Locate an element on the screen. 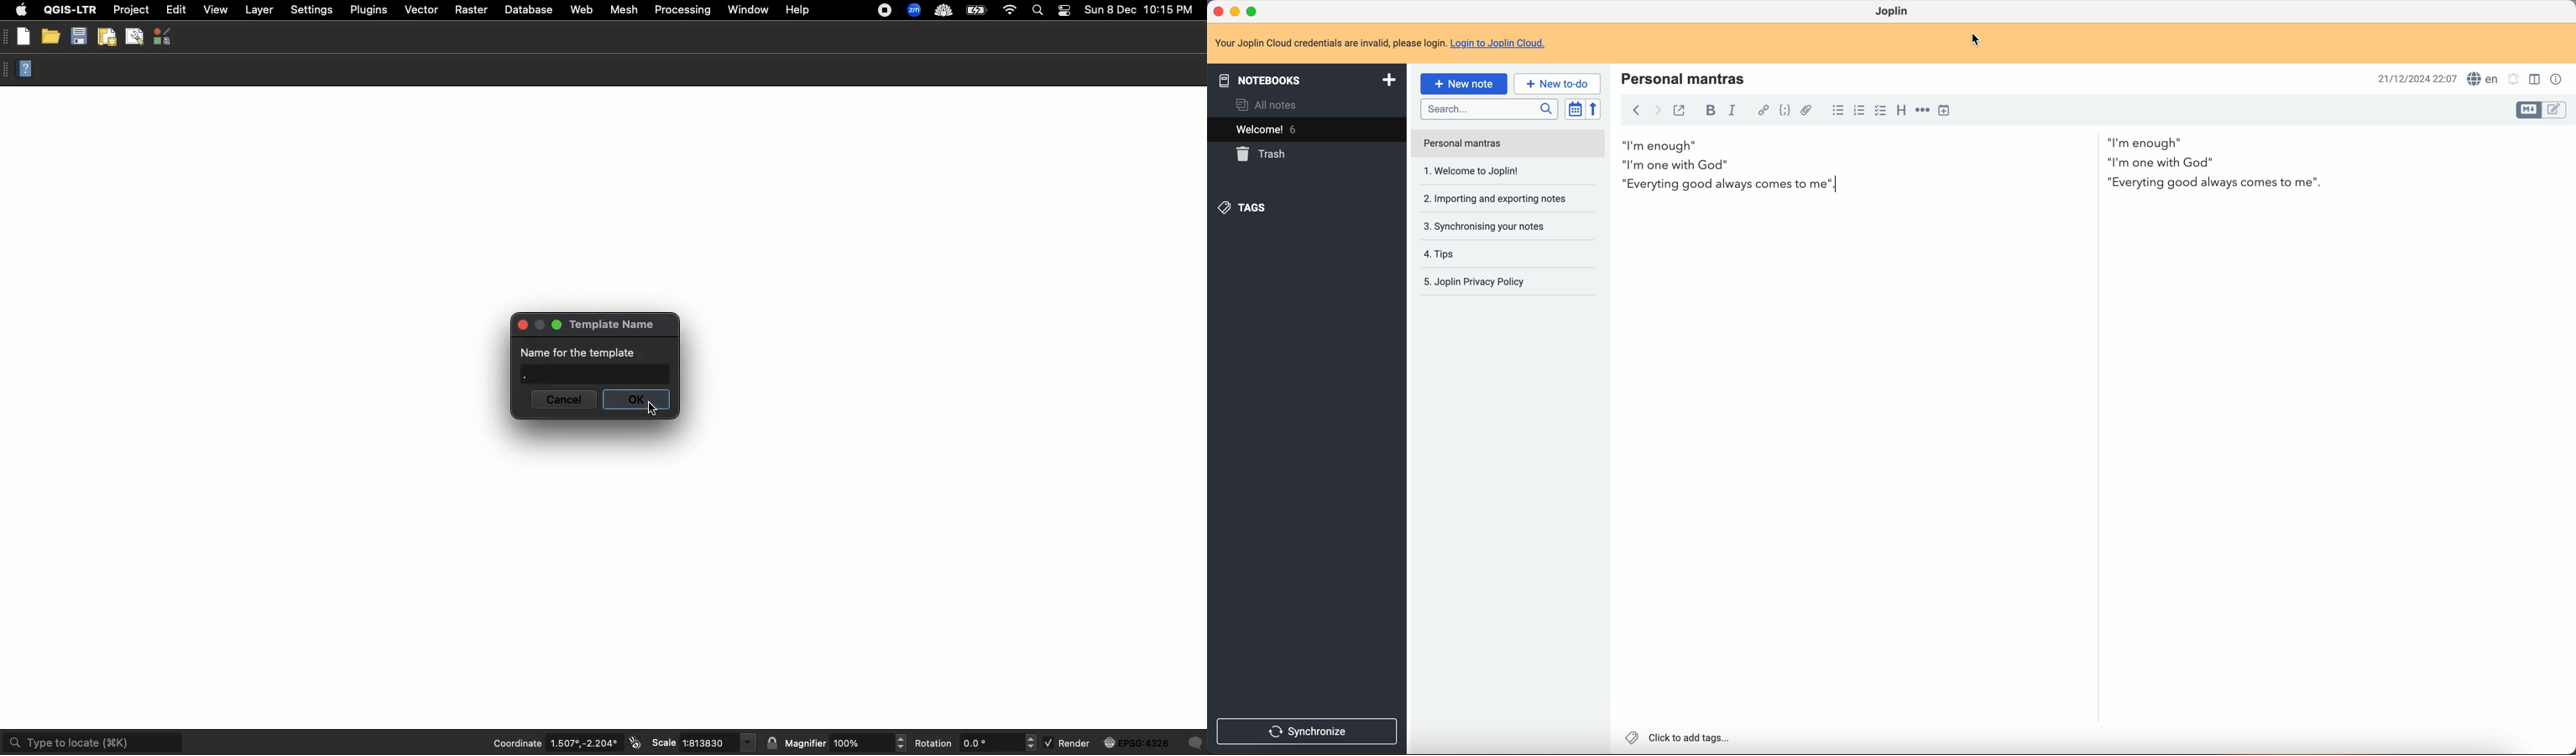 Image resolution: width=2576 pixels, height=756 pixels. click to add tags is located at coordinates (1676, 739).